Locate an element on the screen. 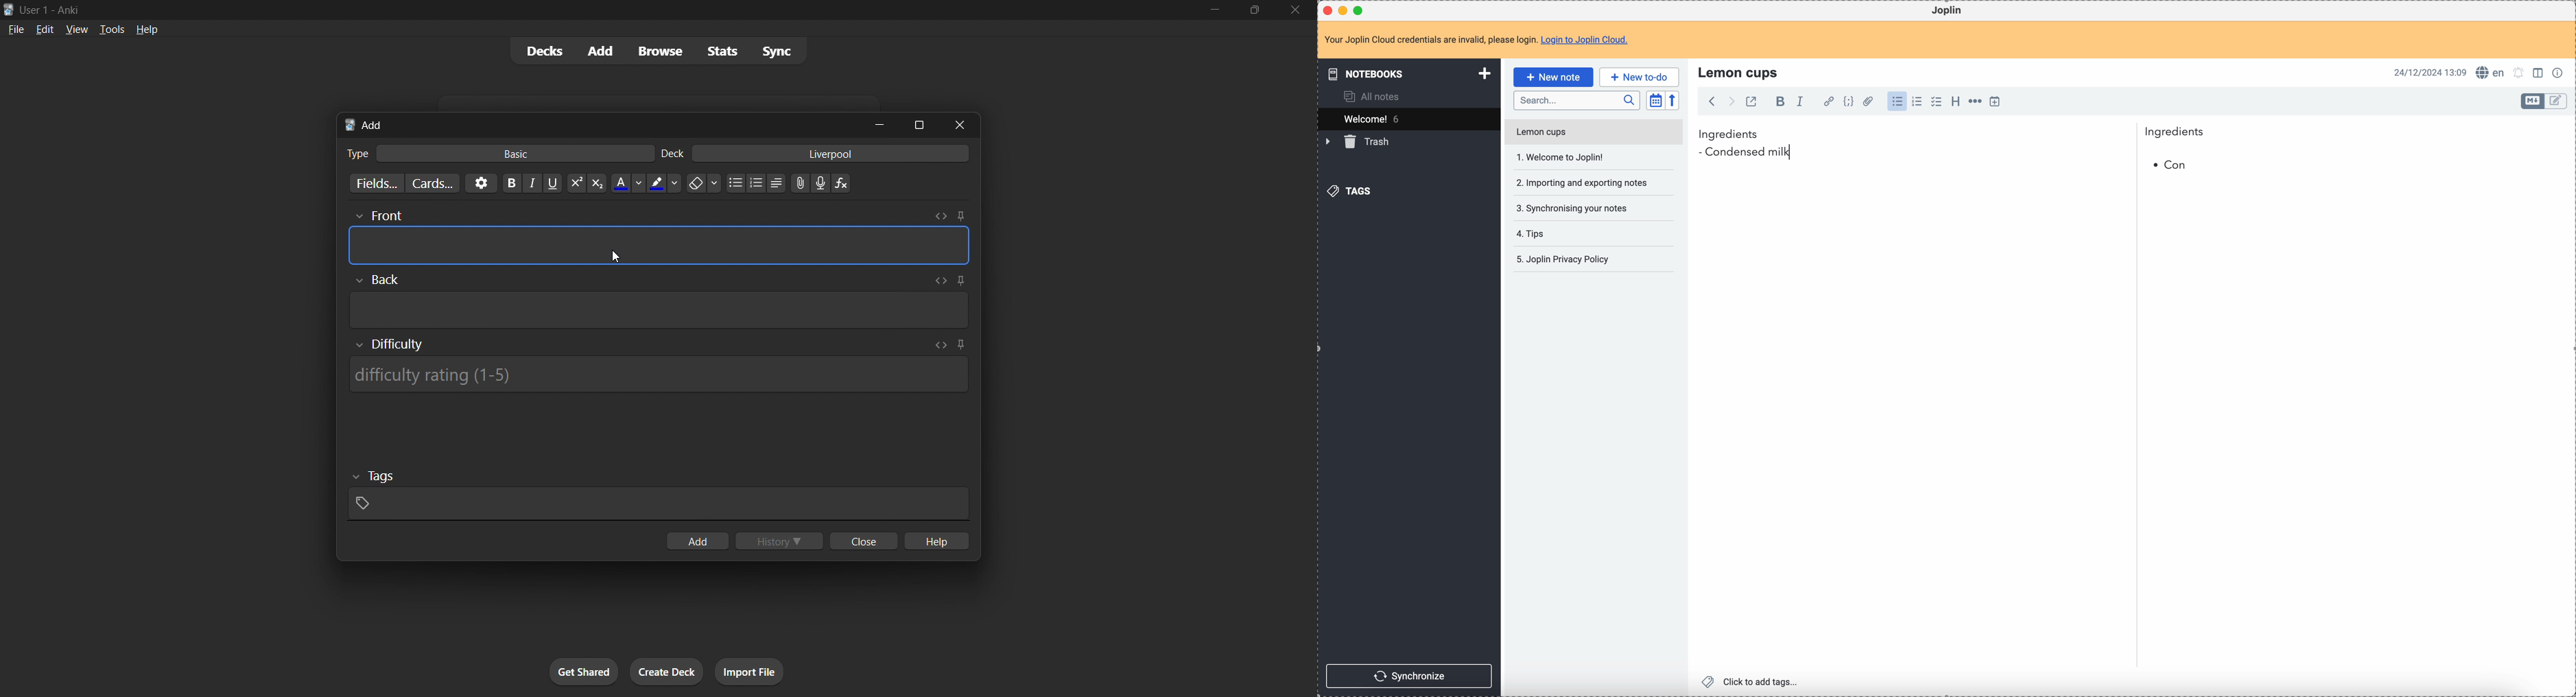 This screenshot has height=700, width=2576. italic is located at coordinates (1800, 100).